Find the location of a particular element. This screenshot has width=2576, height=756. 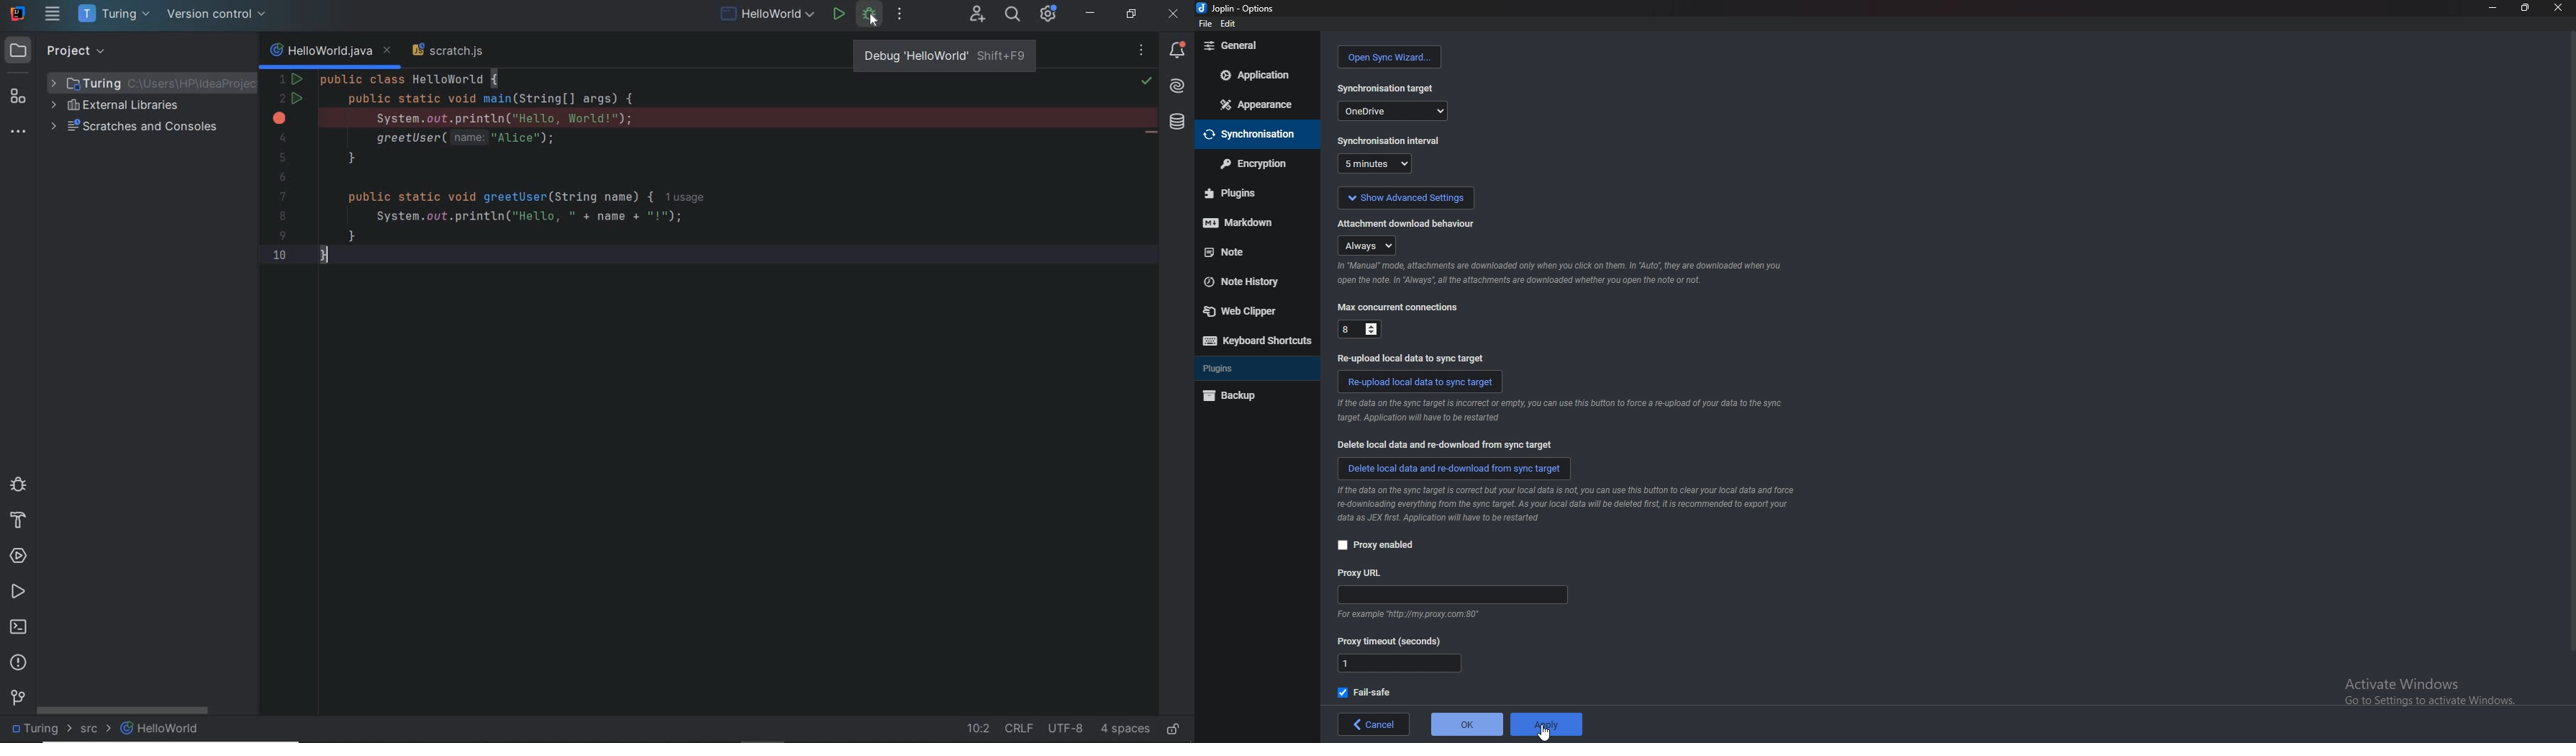

fail safe is located at coordinates (1369, 692).